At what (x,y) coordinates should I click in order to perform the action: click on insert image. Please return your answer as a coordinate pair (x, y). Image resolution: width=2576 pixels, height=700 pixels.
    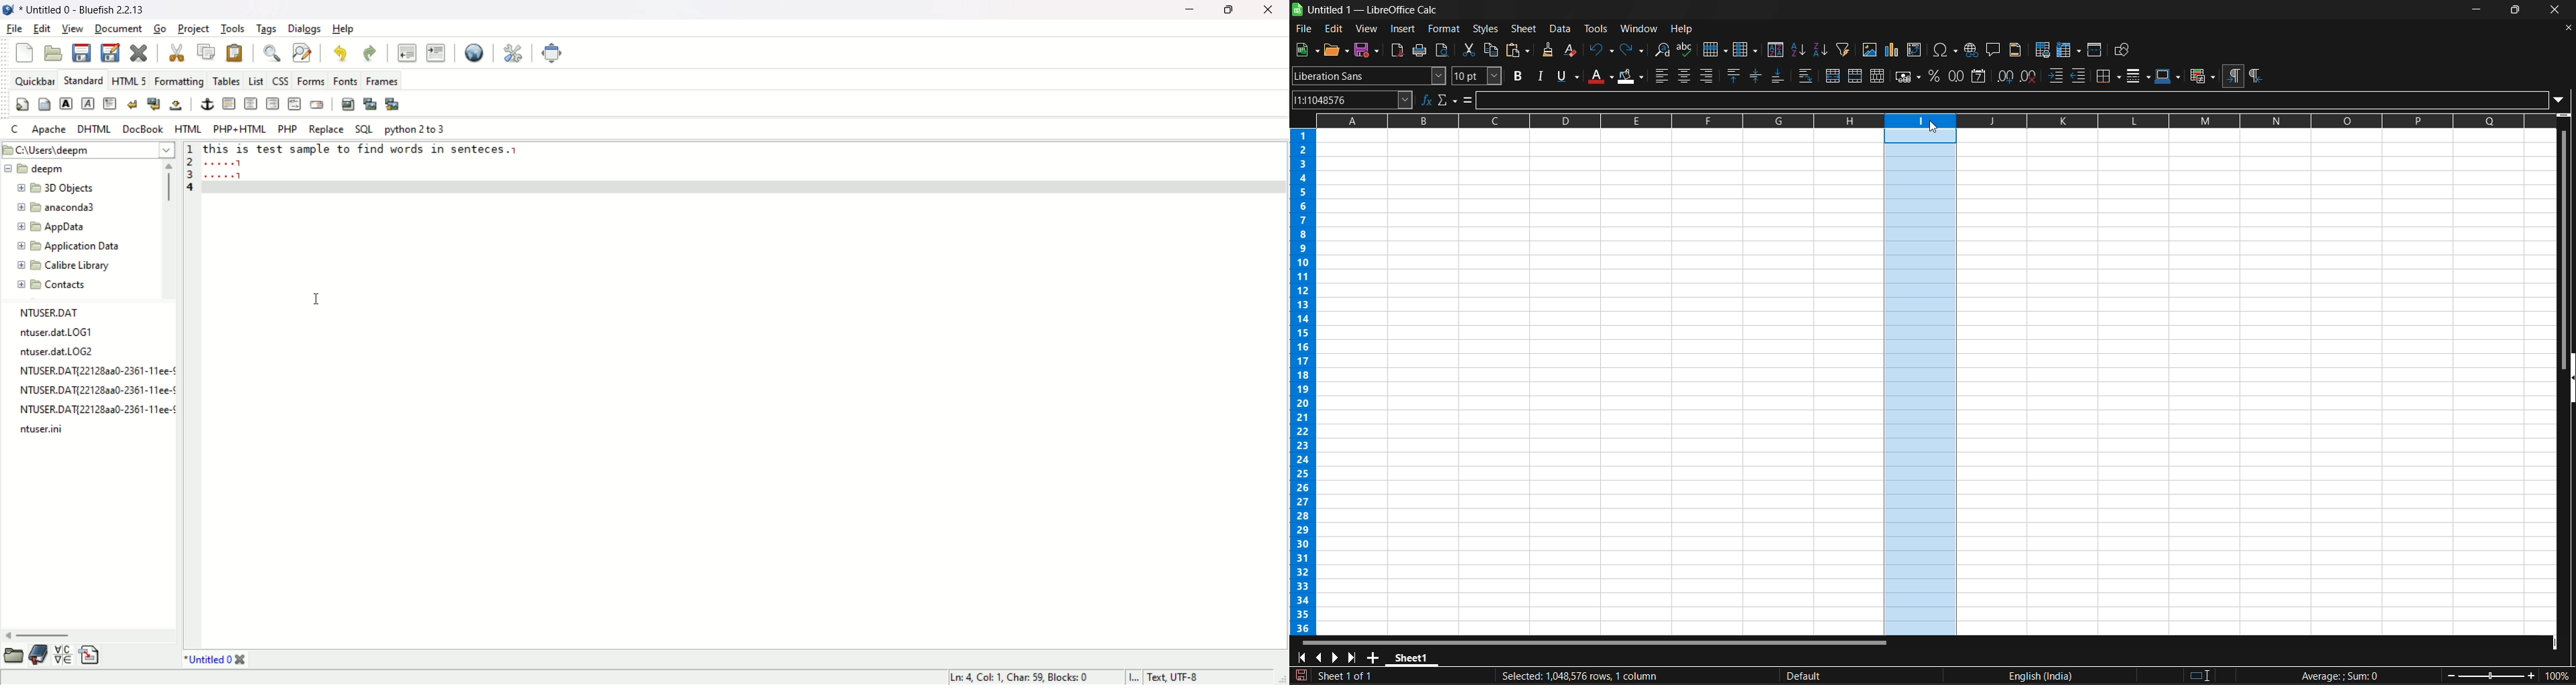
    Looking at the image, I should click on (349, 104).